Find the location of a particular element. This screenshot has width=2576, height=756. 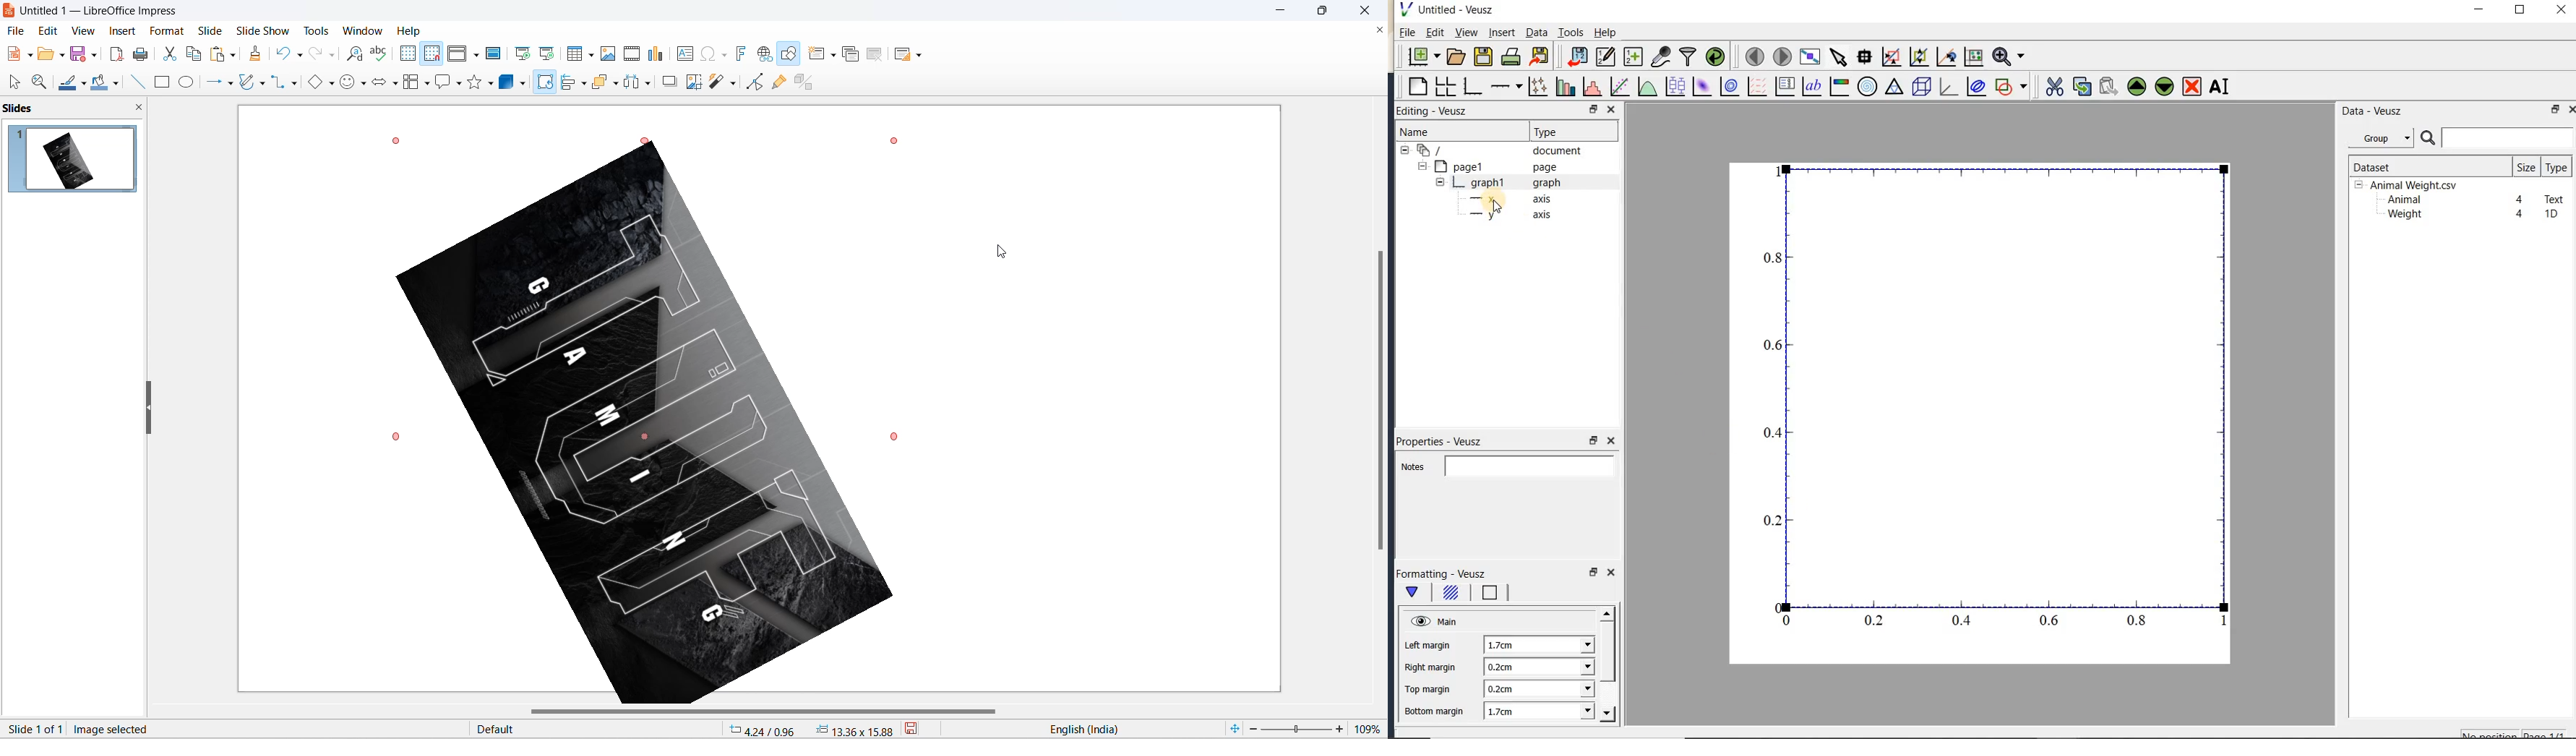

tools is located at coordinates (322, 30).